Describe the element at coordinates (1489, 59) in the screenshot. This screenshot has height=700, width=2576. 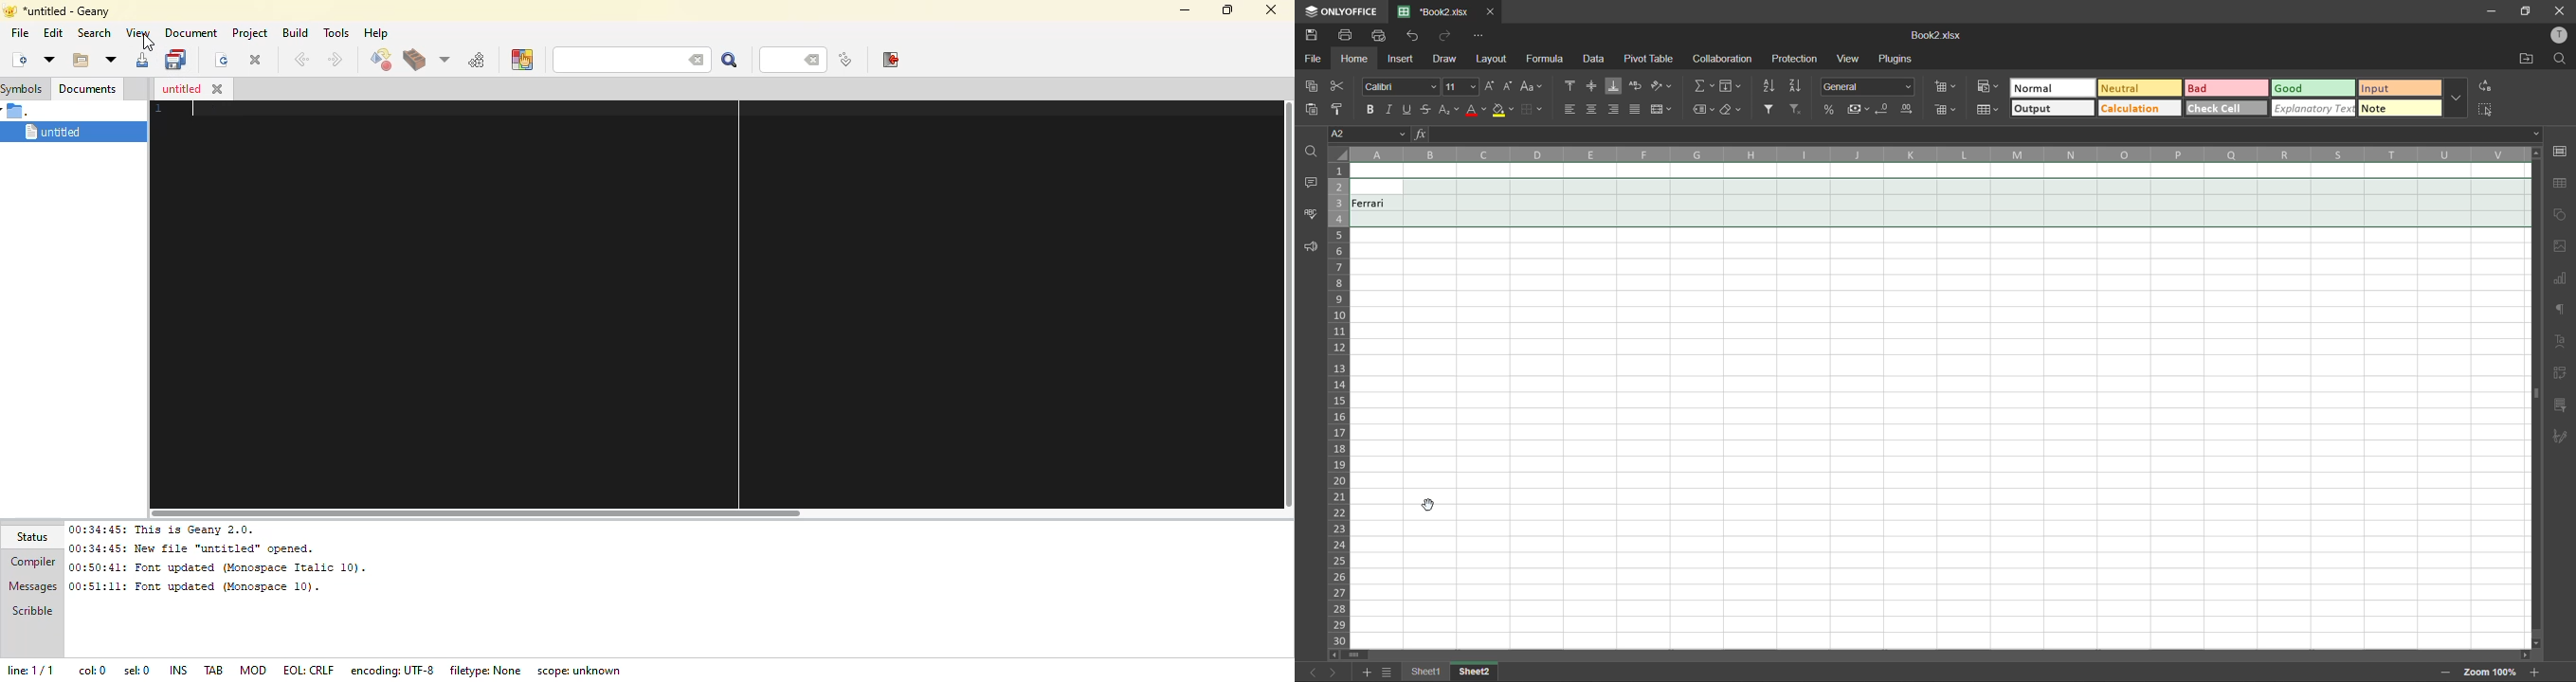
I see `layout` at that location.